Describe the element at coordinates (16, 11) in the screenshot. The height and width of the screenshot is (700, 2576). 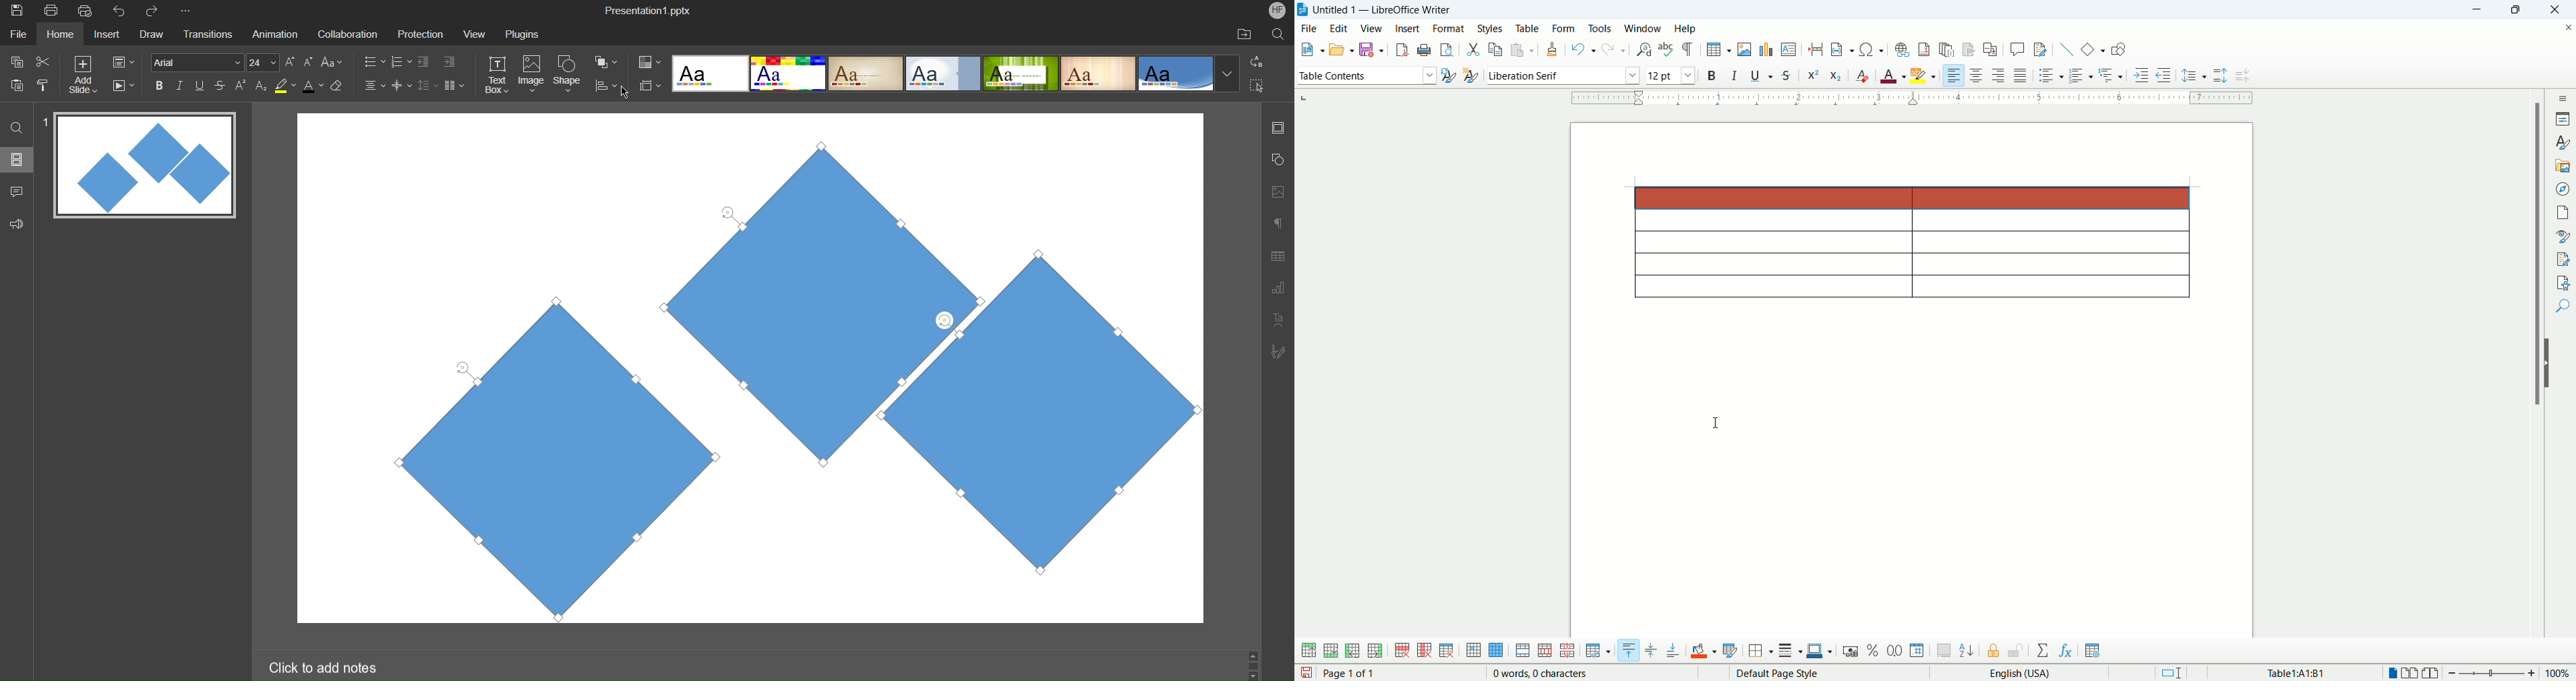
I see `Save` at that location.